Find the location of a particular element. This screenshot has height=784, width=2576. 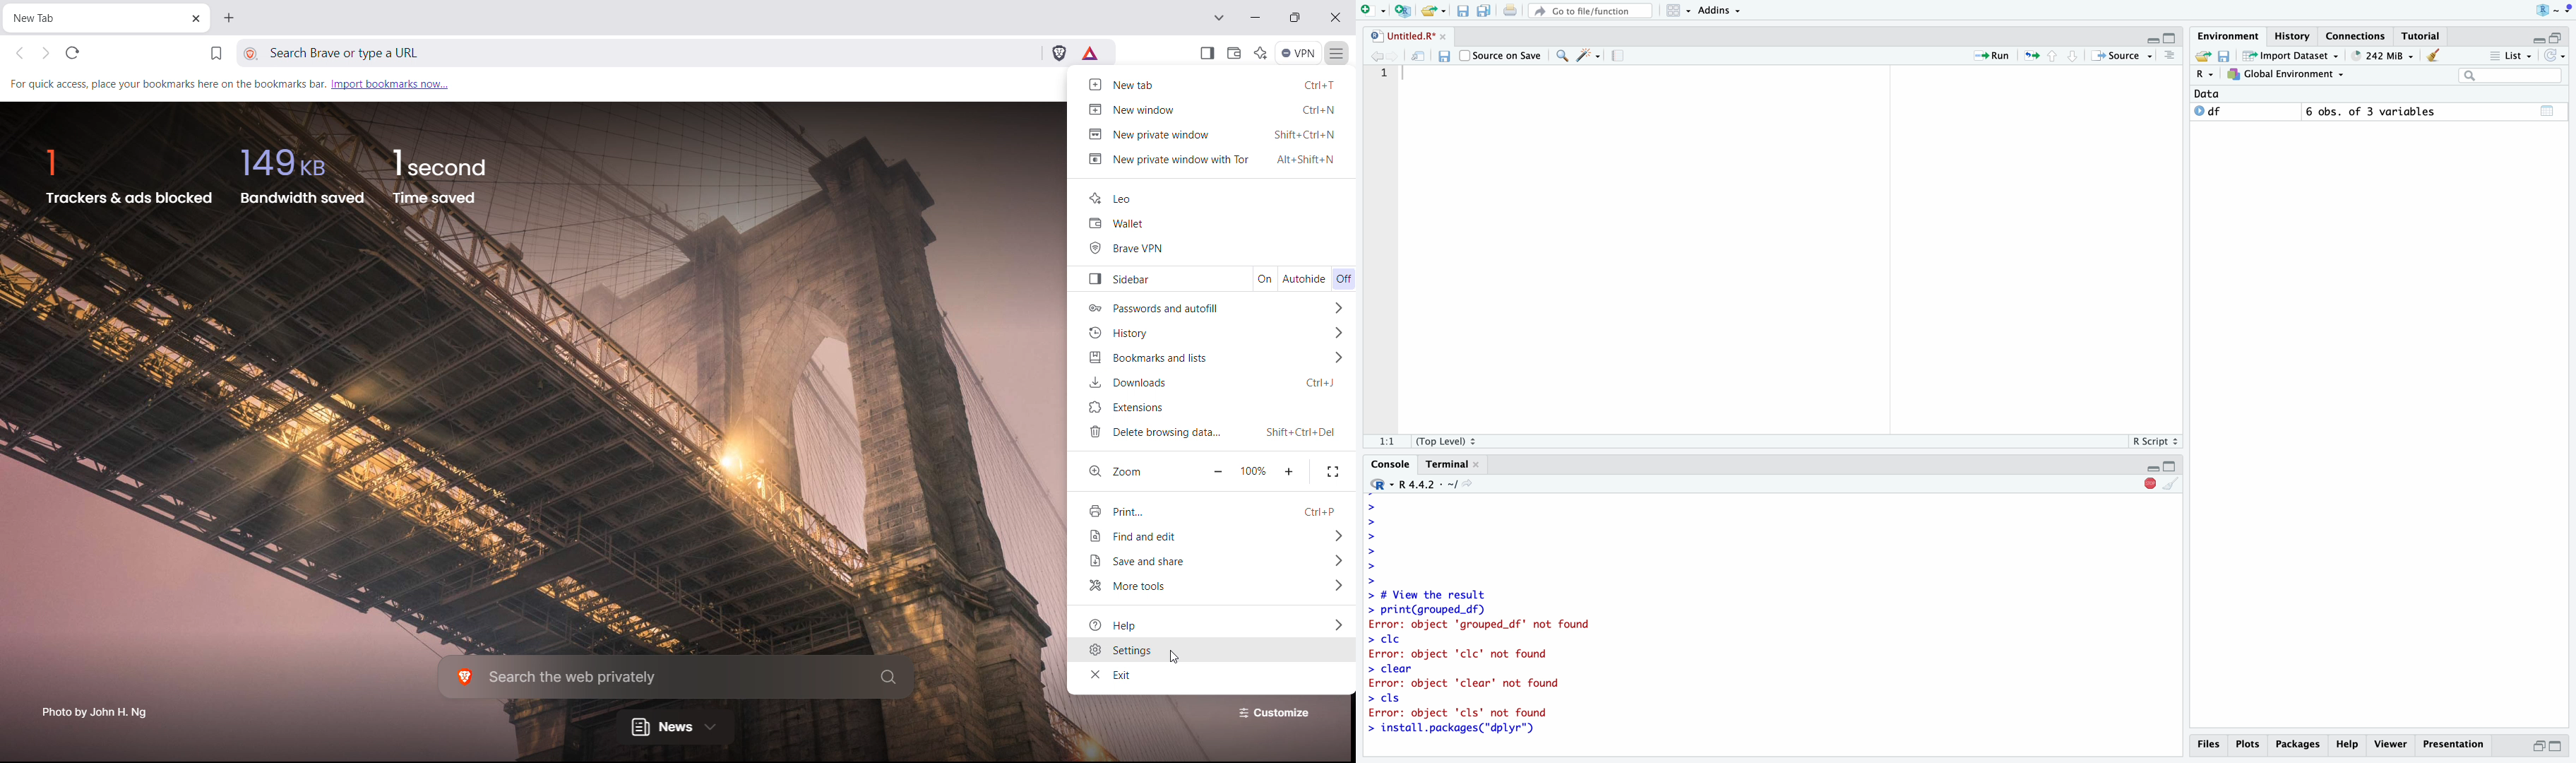

Import Dataset is located at coordinates (2292, 55).